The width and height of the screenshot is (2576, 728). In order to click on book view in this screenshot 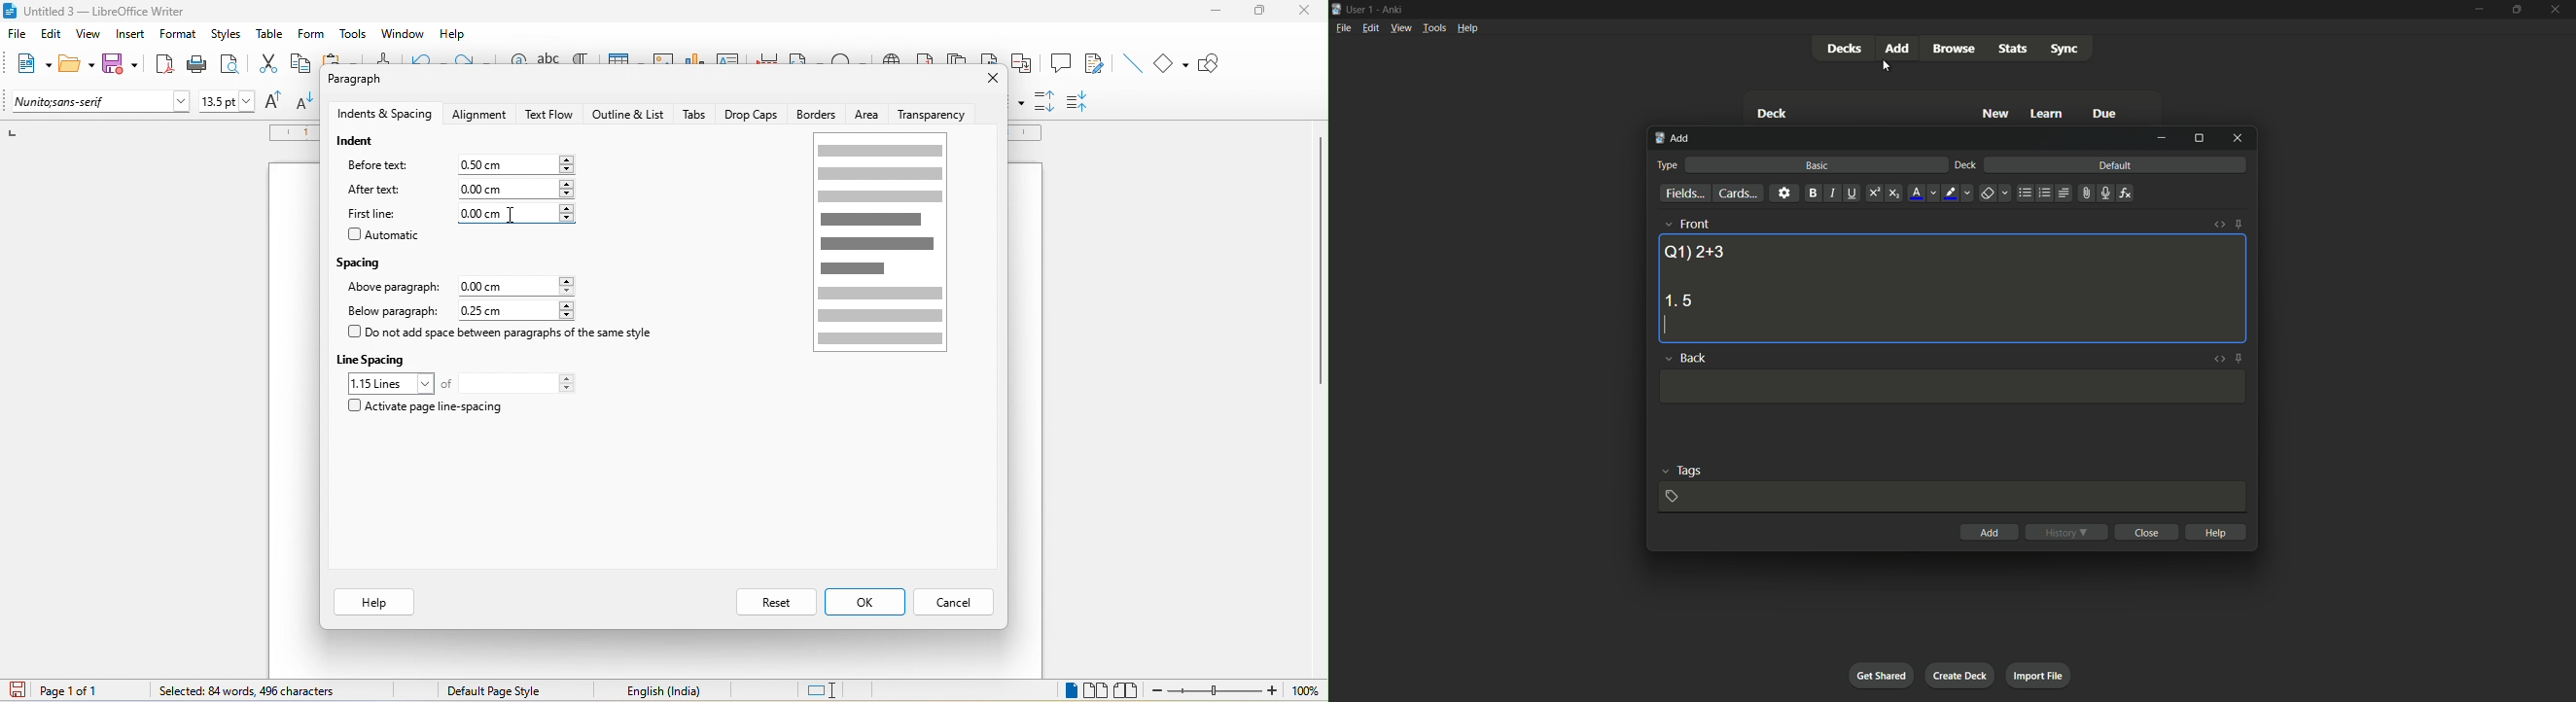, I will do `click(1130, 690)`.